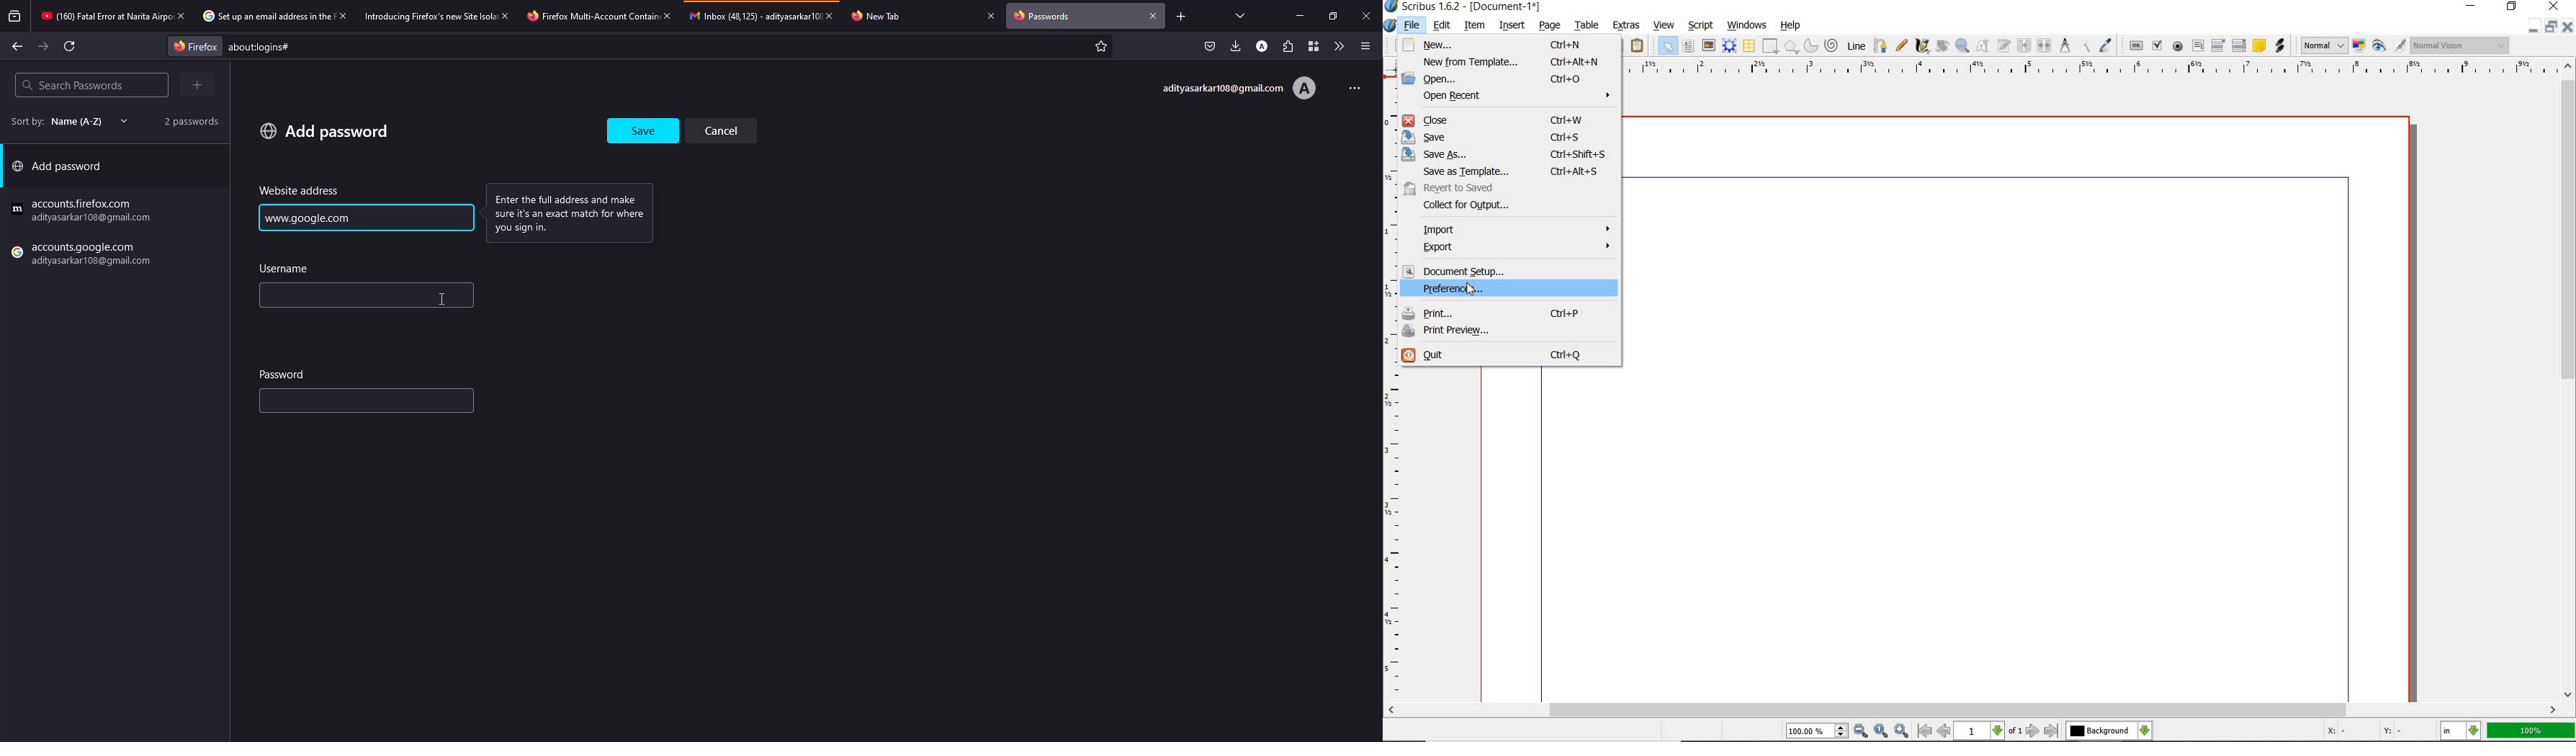 Image resolution: width=2576 pixels, height=756 pixels. What do you see at coordinates (2065, 46) in the screenshot?
I see `measurements` at bounding box center [2065, 46].